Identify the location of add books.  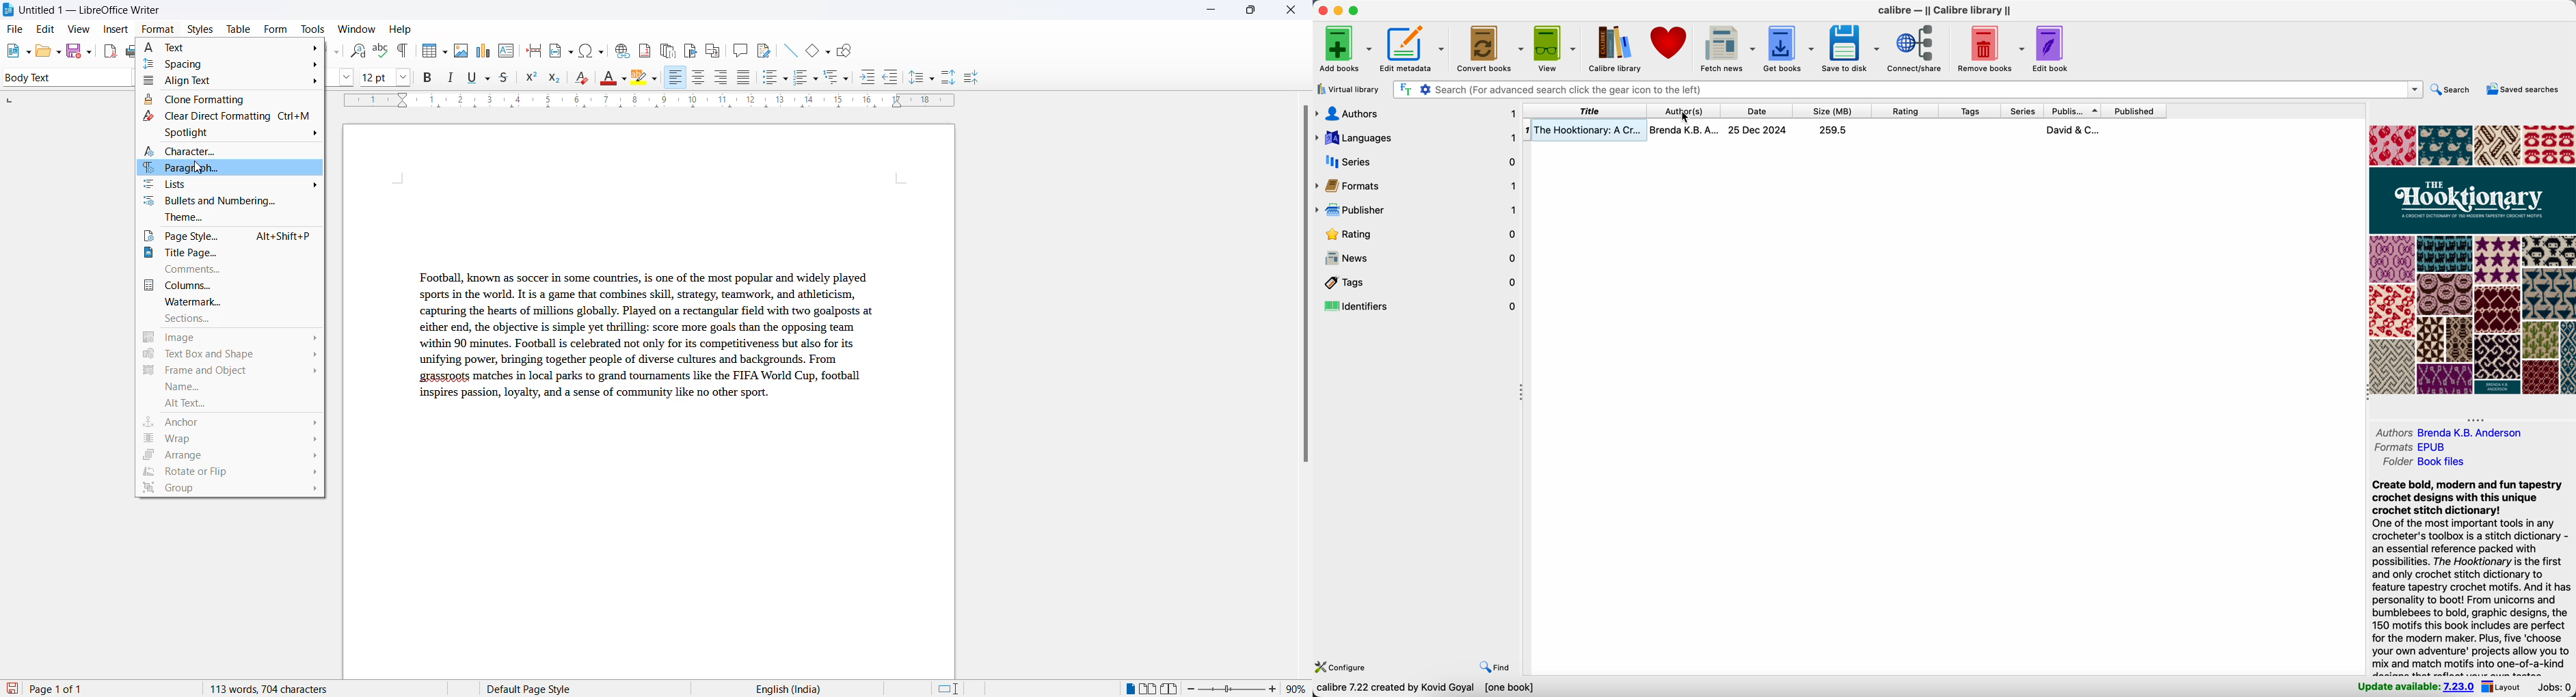
(1343, 49).